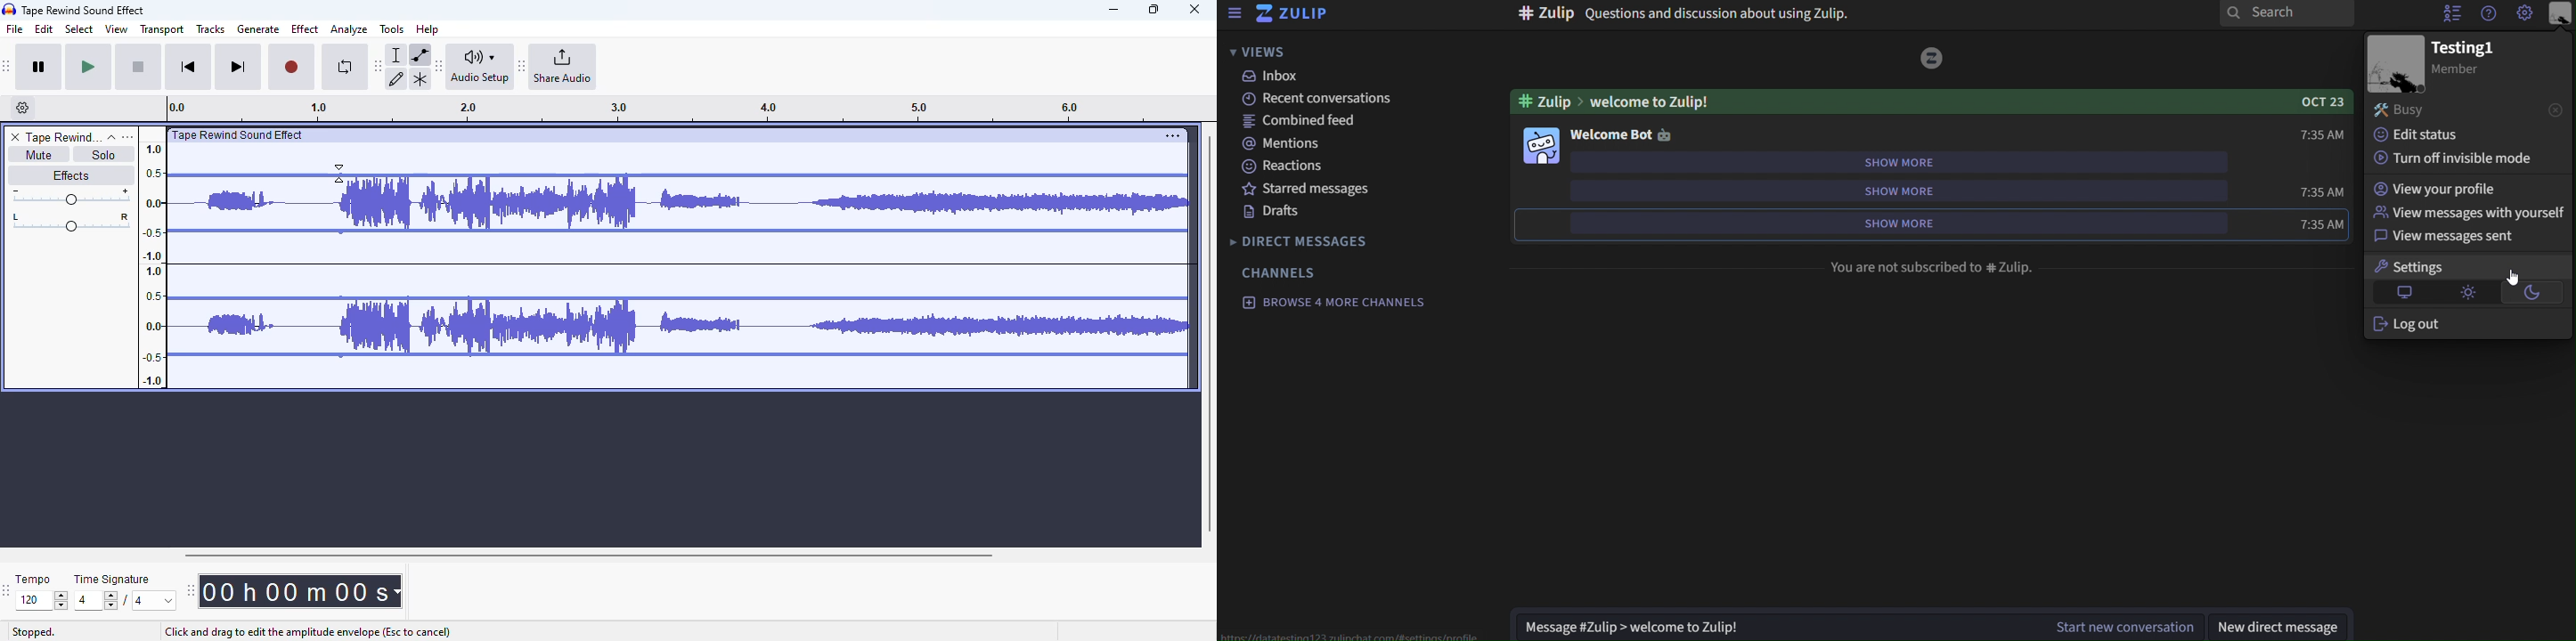 The image size is (2576, 644). Describe the element at coordinates (117, 29) in the screenshot. I see `view` at that location.